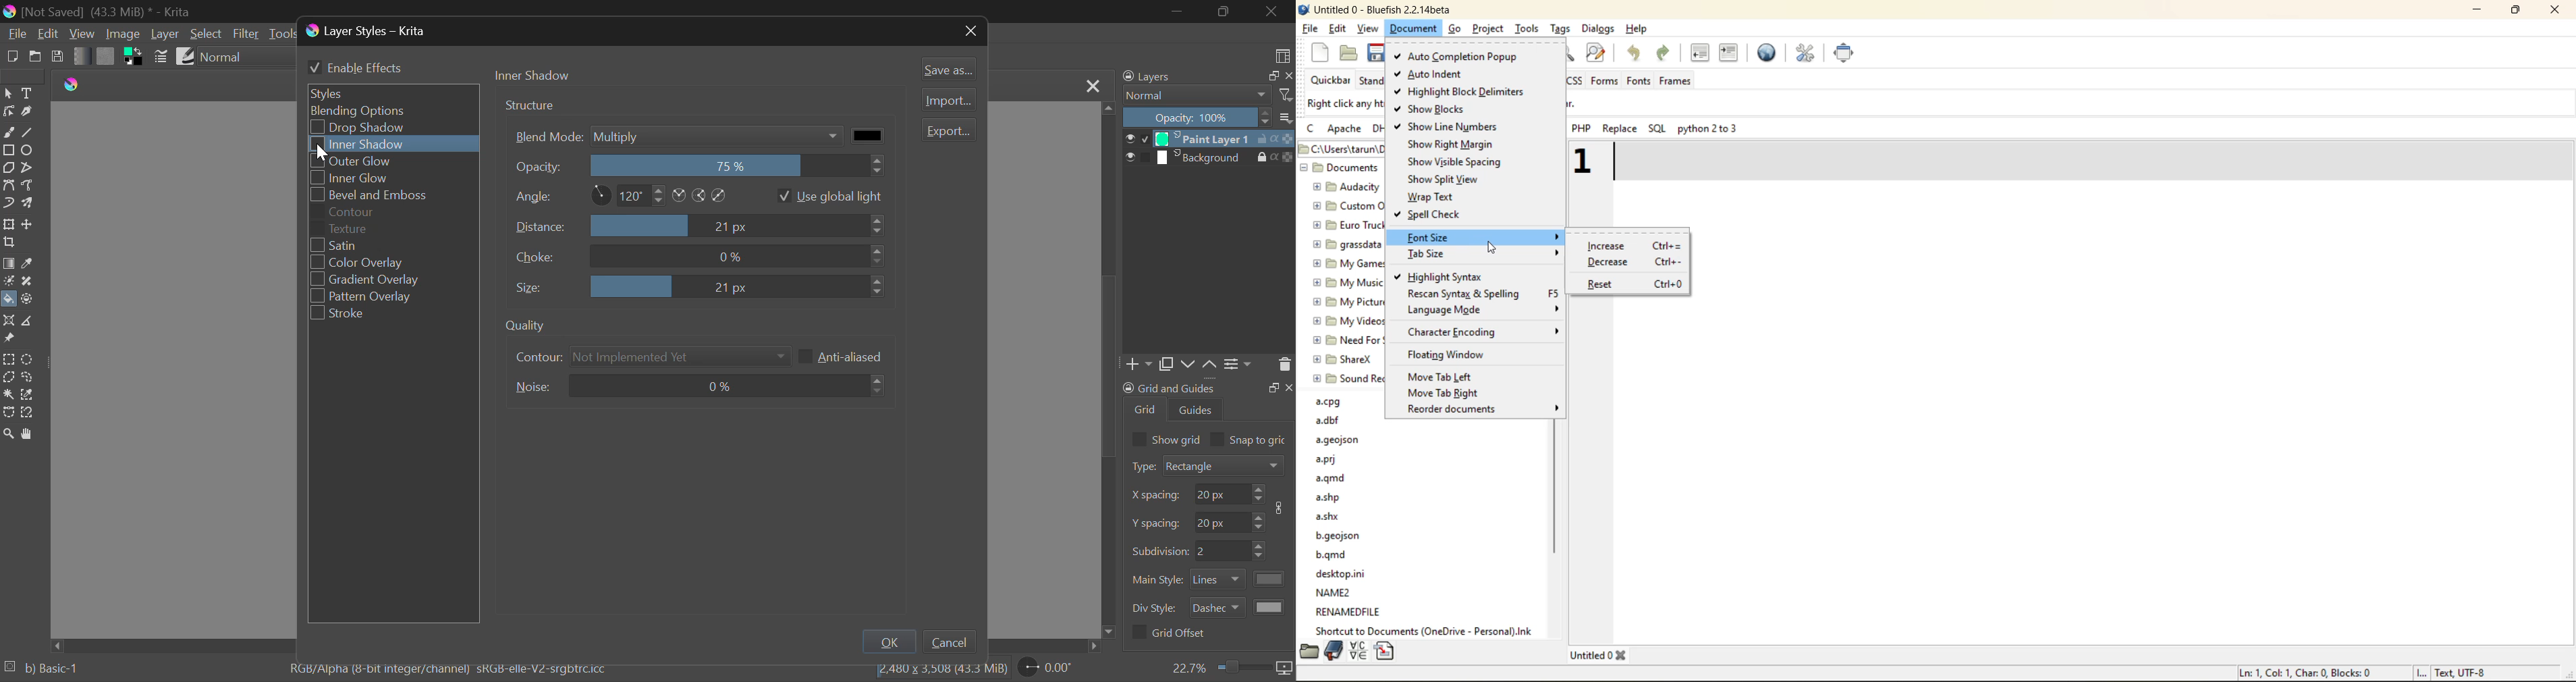 This screenshot has width=2576, height=700. Describe the element at coordinates (1481, 294) in the screenshot. I see `rescan syntax and spelling` at that location.